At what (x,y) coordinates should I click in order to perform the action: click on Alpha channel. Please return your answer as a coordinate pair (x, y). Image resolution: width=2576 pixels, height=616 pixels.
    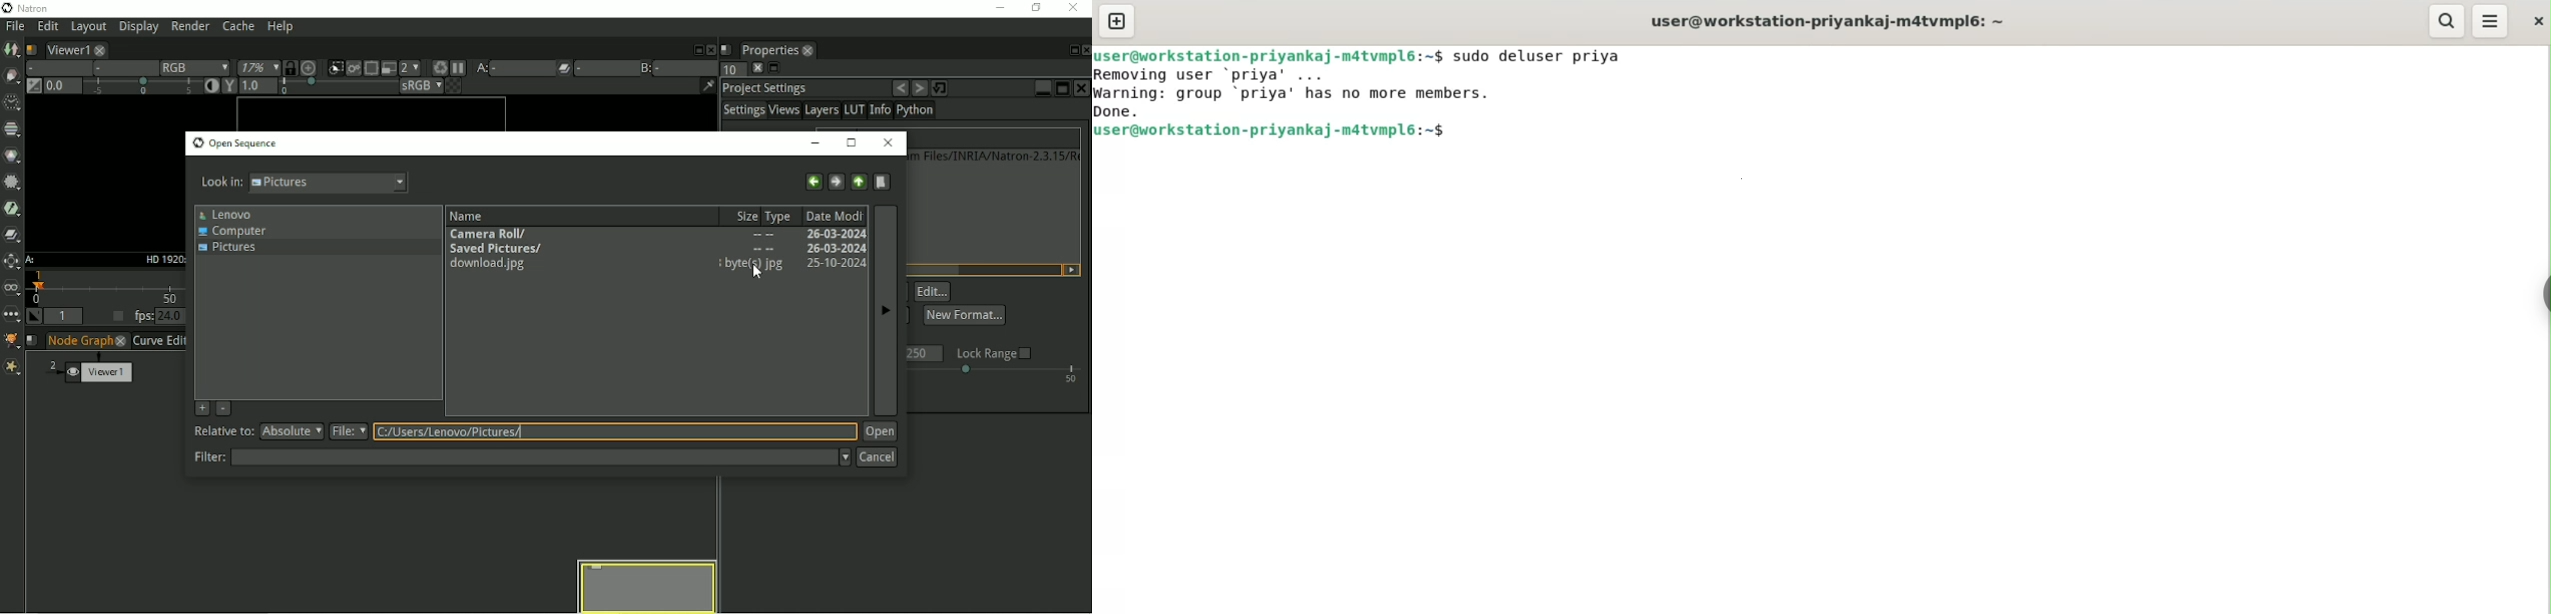
    Looking at the image, I should click on (121, 69).